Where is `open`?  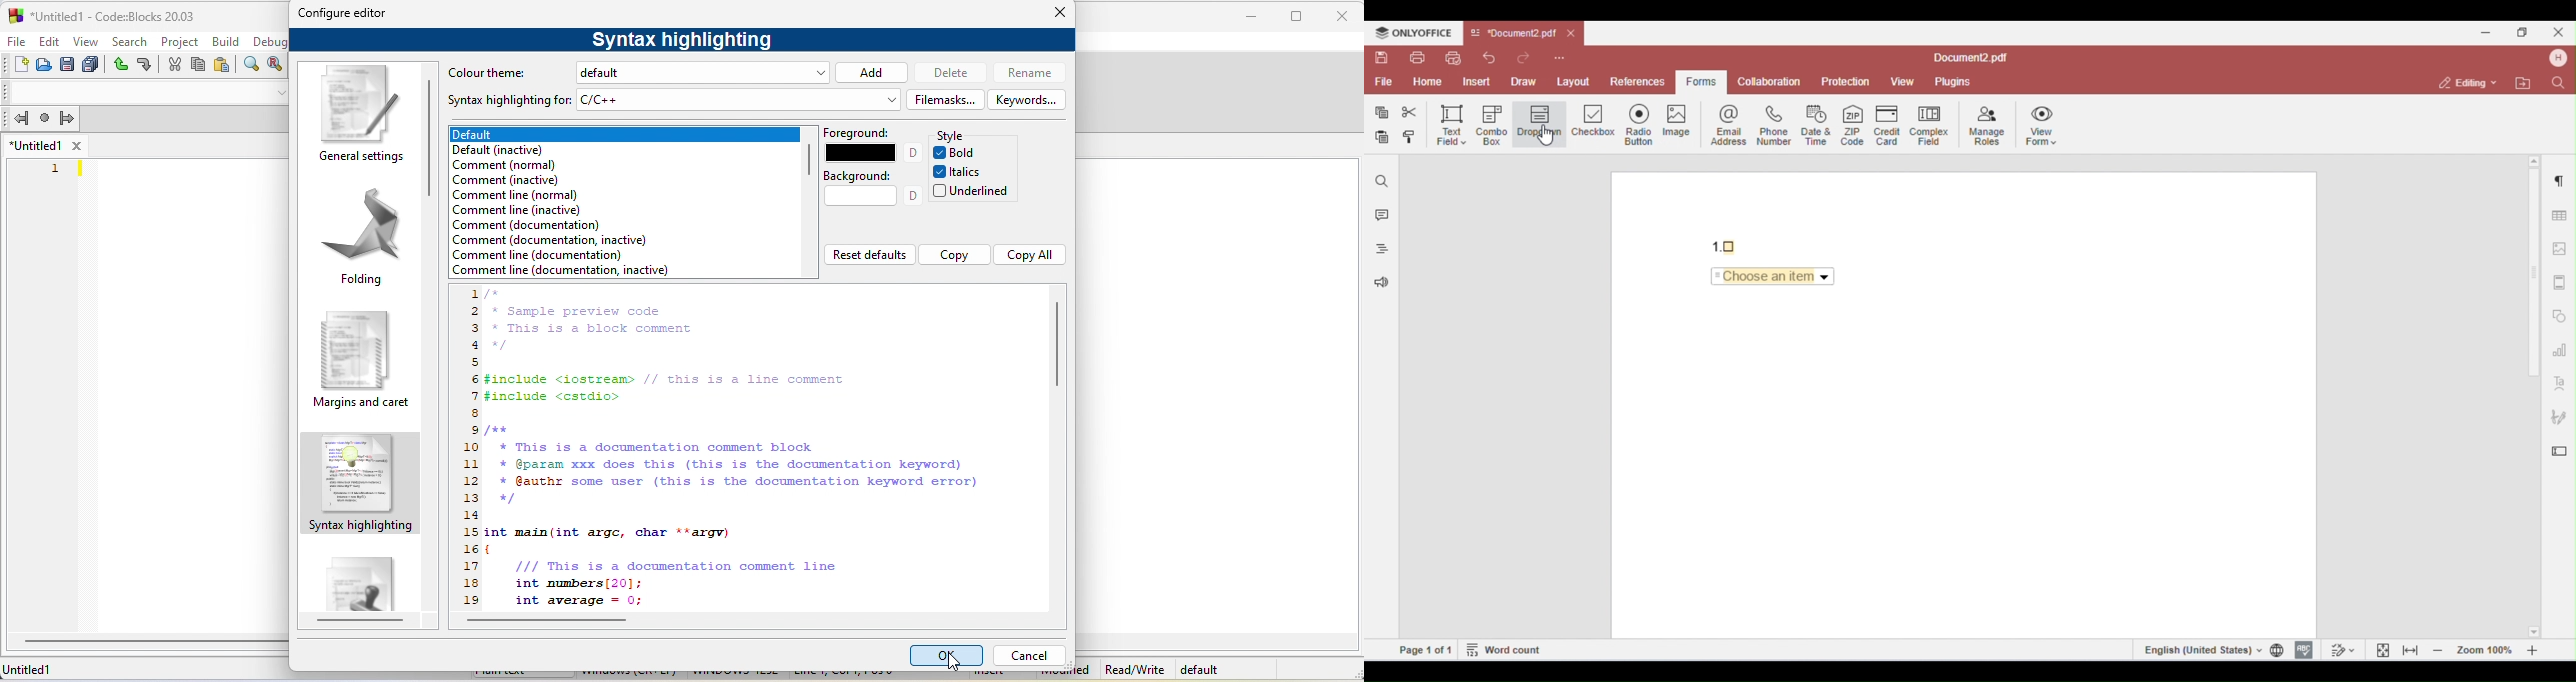 open is located at coordinates (43, 65).